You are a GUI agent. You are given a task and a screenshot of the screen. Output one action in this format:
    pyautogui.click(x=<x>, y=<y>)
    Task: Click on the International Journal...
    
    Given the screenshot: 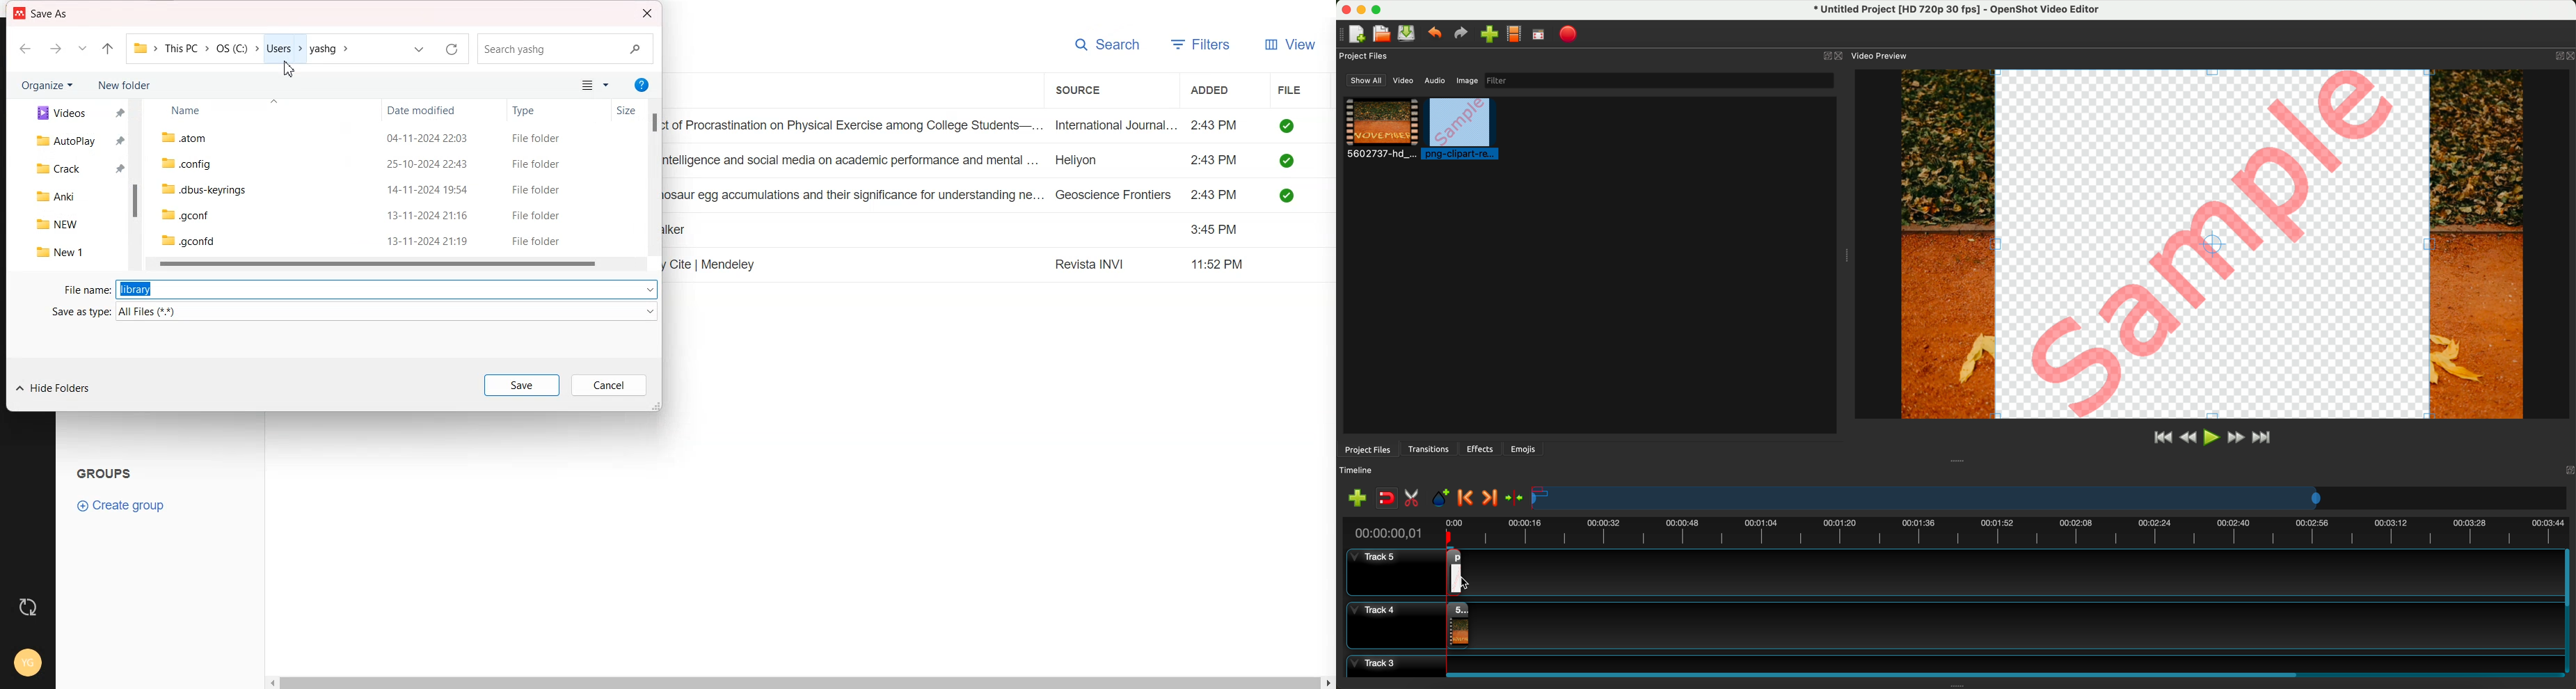 What is the action you would take?
    pyautogui.click(x=1117, y=125)
    